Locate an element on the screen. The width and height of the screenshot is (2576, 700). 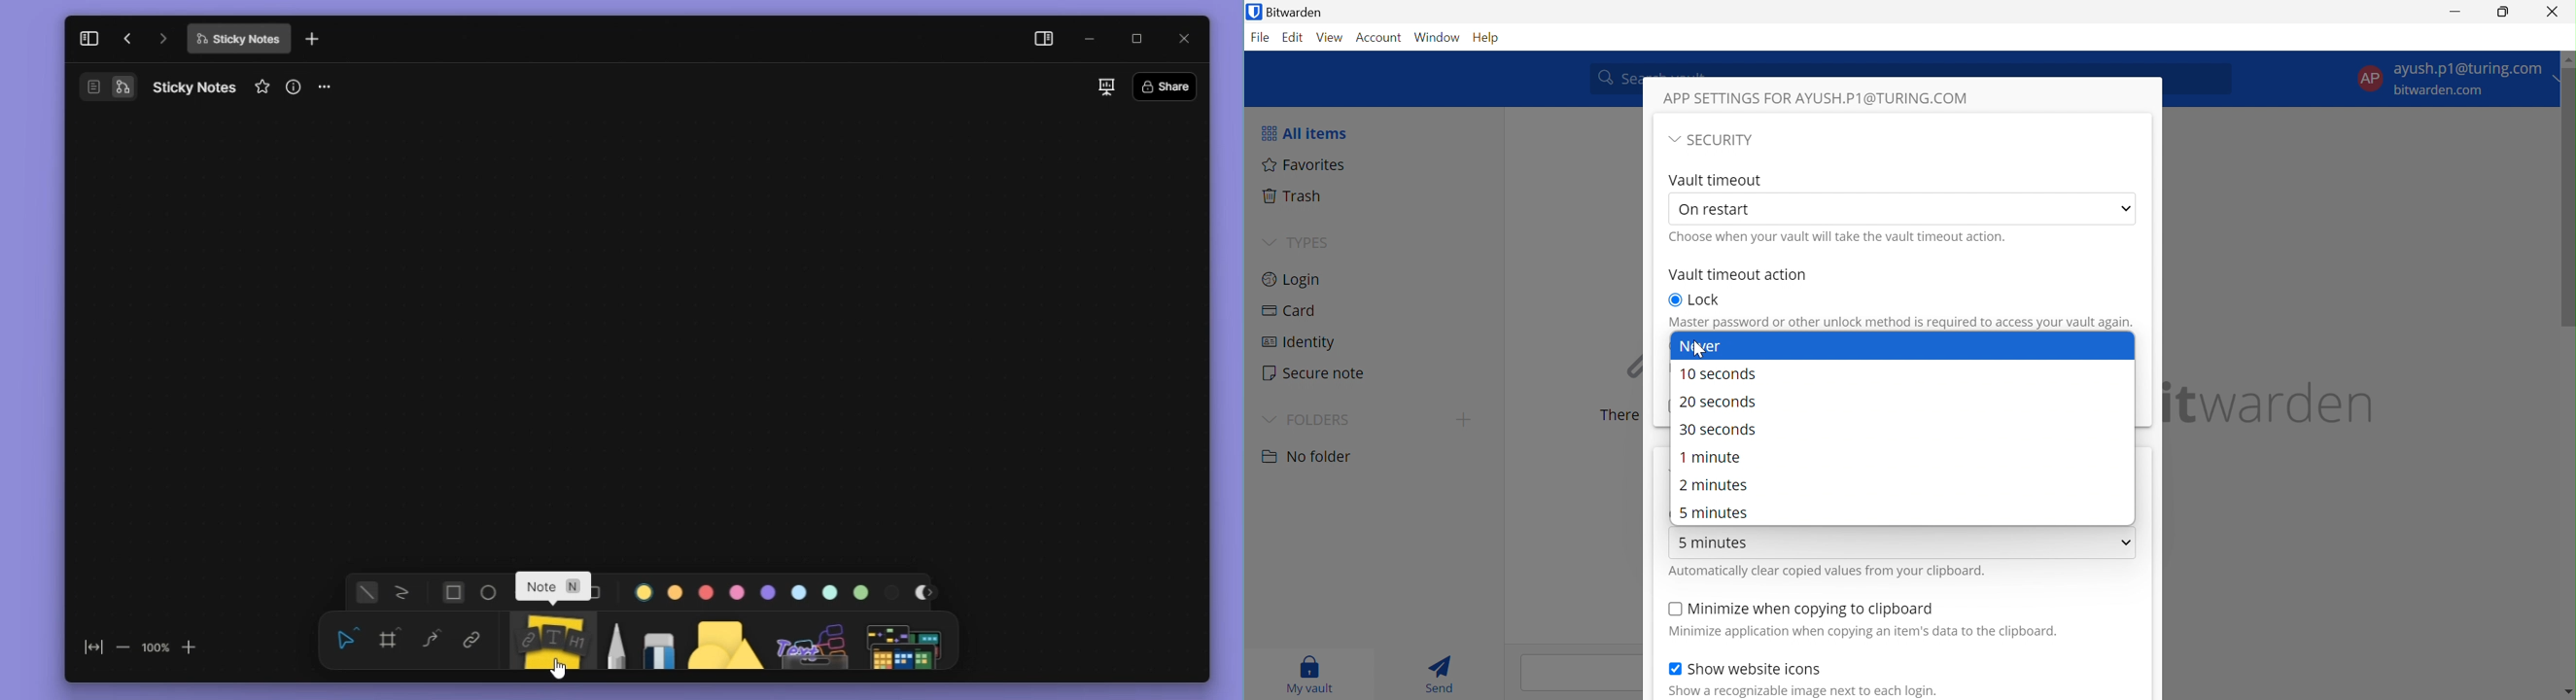
My vault is located at coordinates (1306, 673).